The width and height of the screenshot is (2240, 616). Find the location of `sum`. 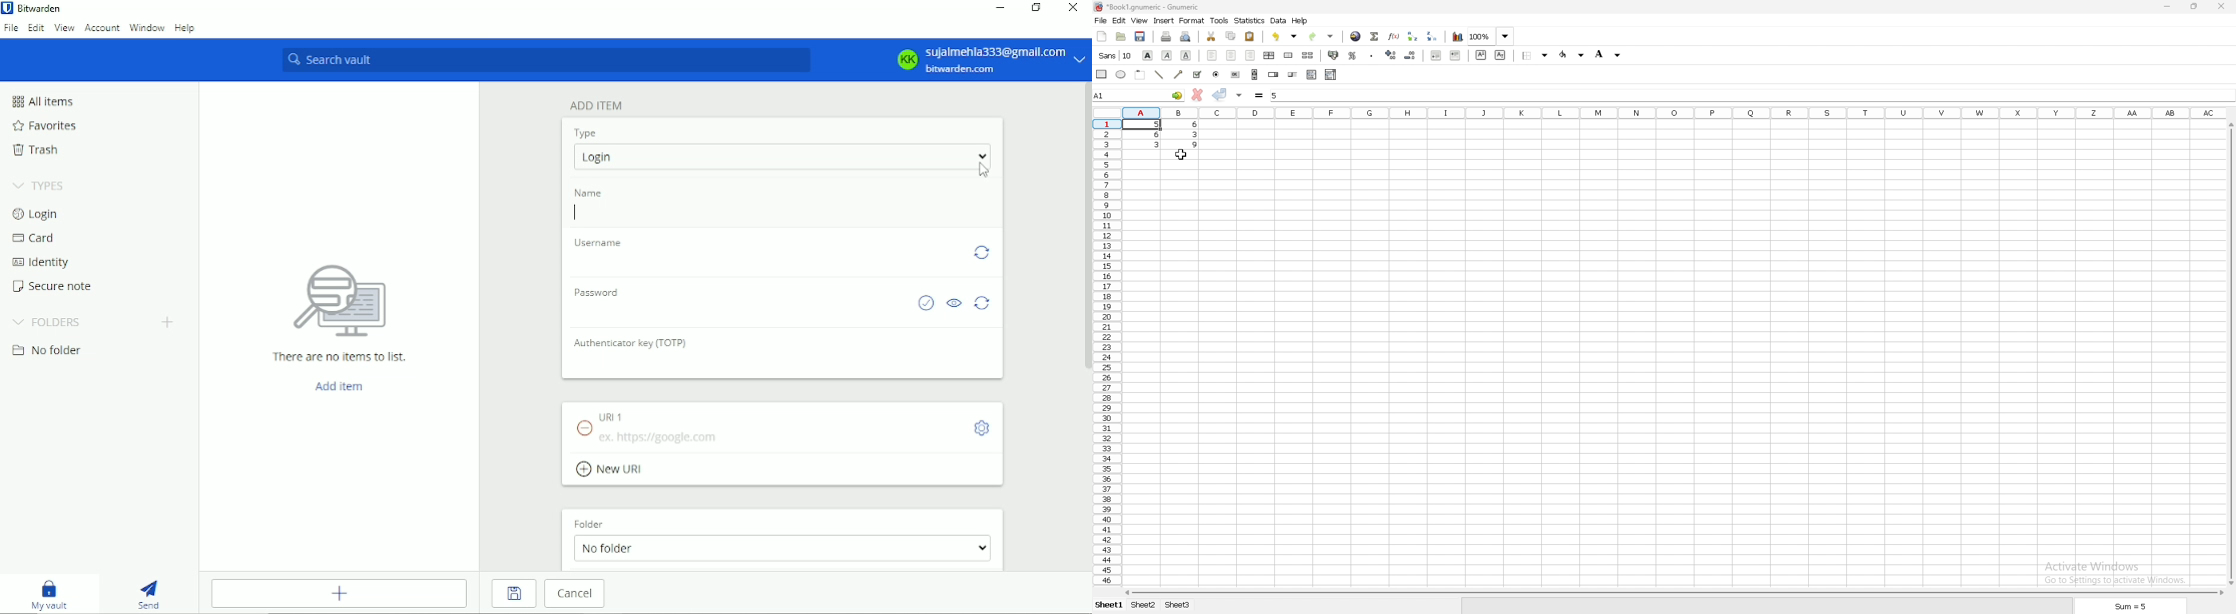

sum is located at coordinates (2133, 606).